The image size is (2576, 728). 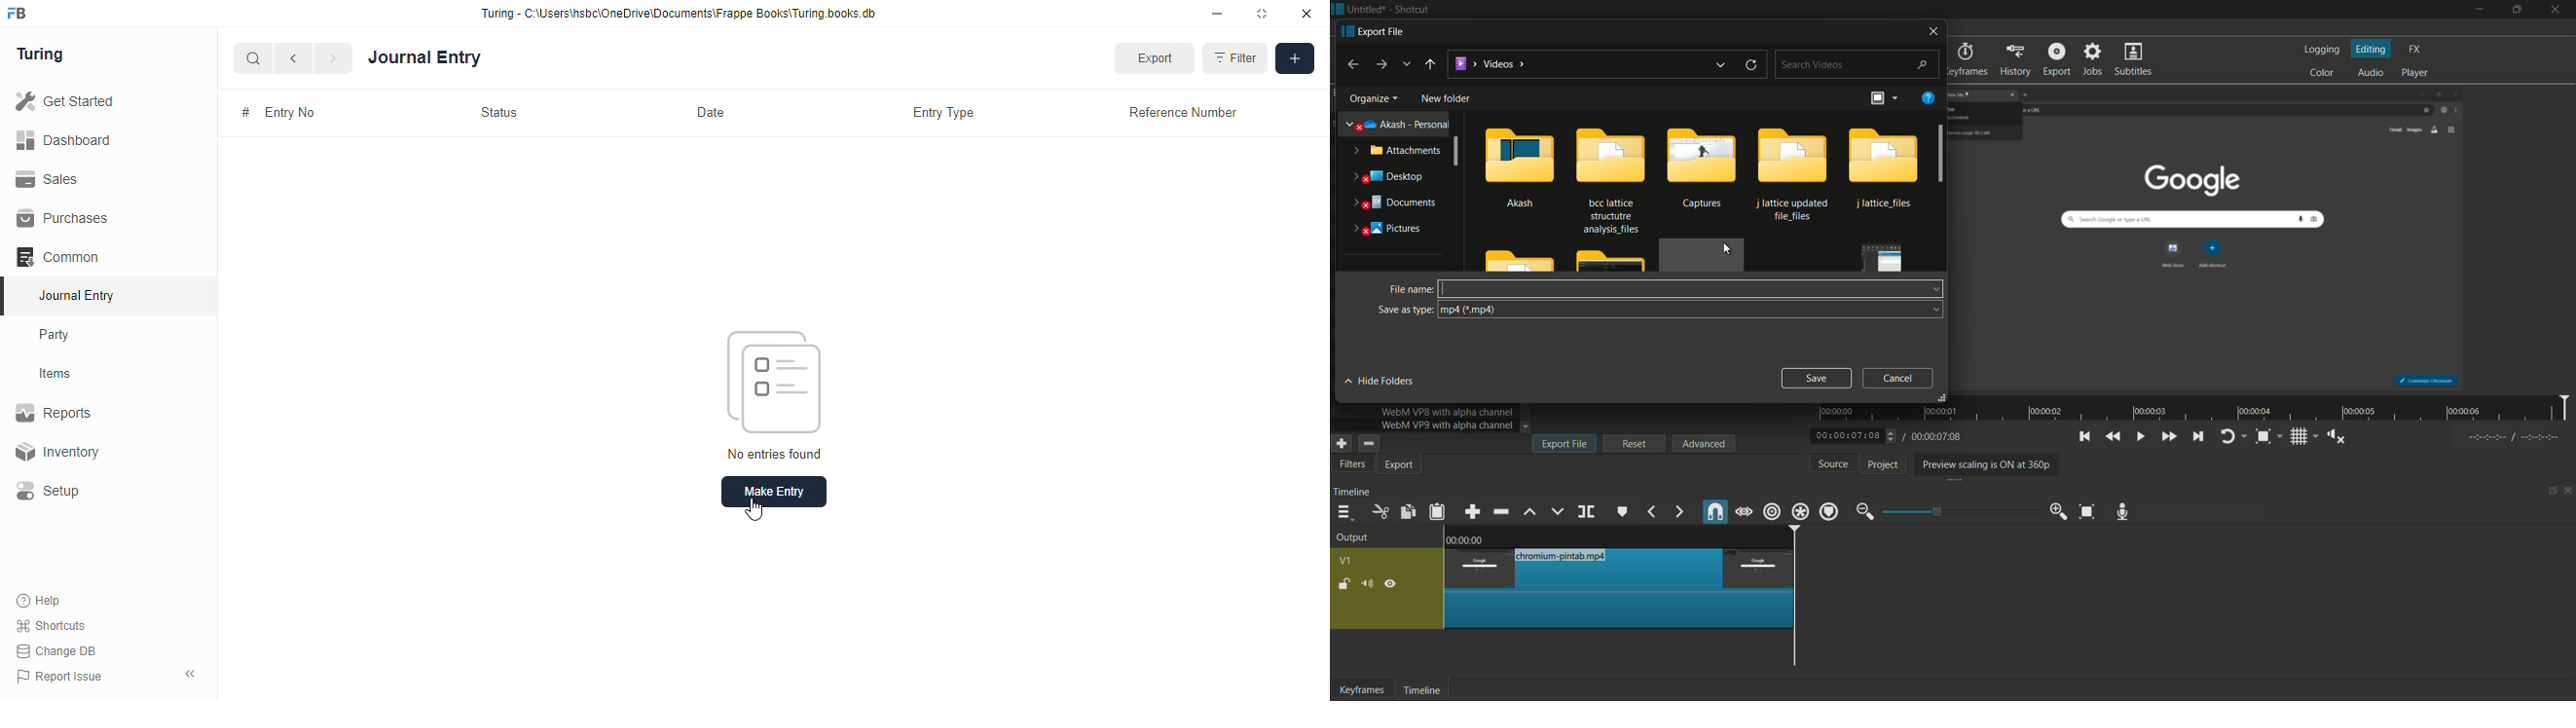 What do you see at coordinates (41, 55) in the screenshot?
I see `turing` at bounding box center [41, 55].